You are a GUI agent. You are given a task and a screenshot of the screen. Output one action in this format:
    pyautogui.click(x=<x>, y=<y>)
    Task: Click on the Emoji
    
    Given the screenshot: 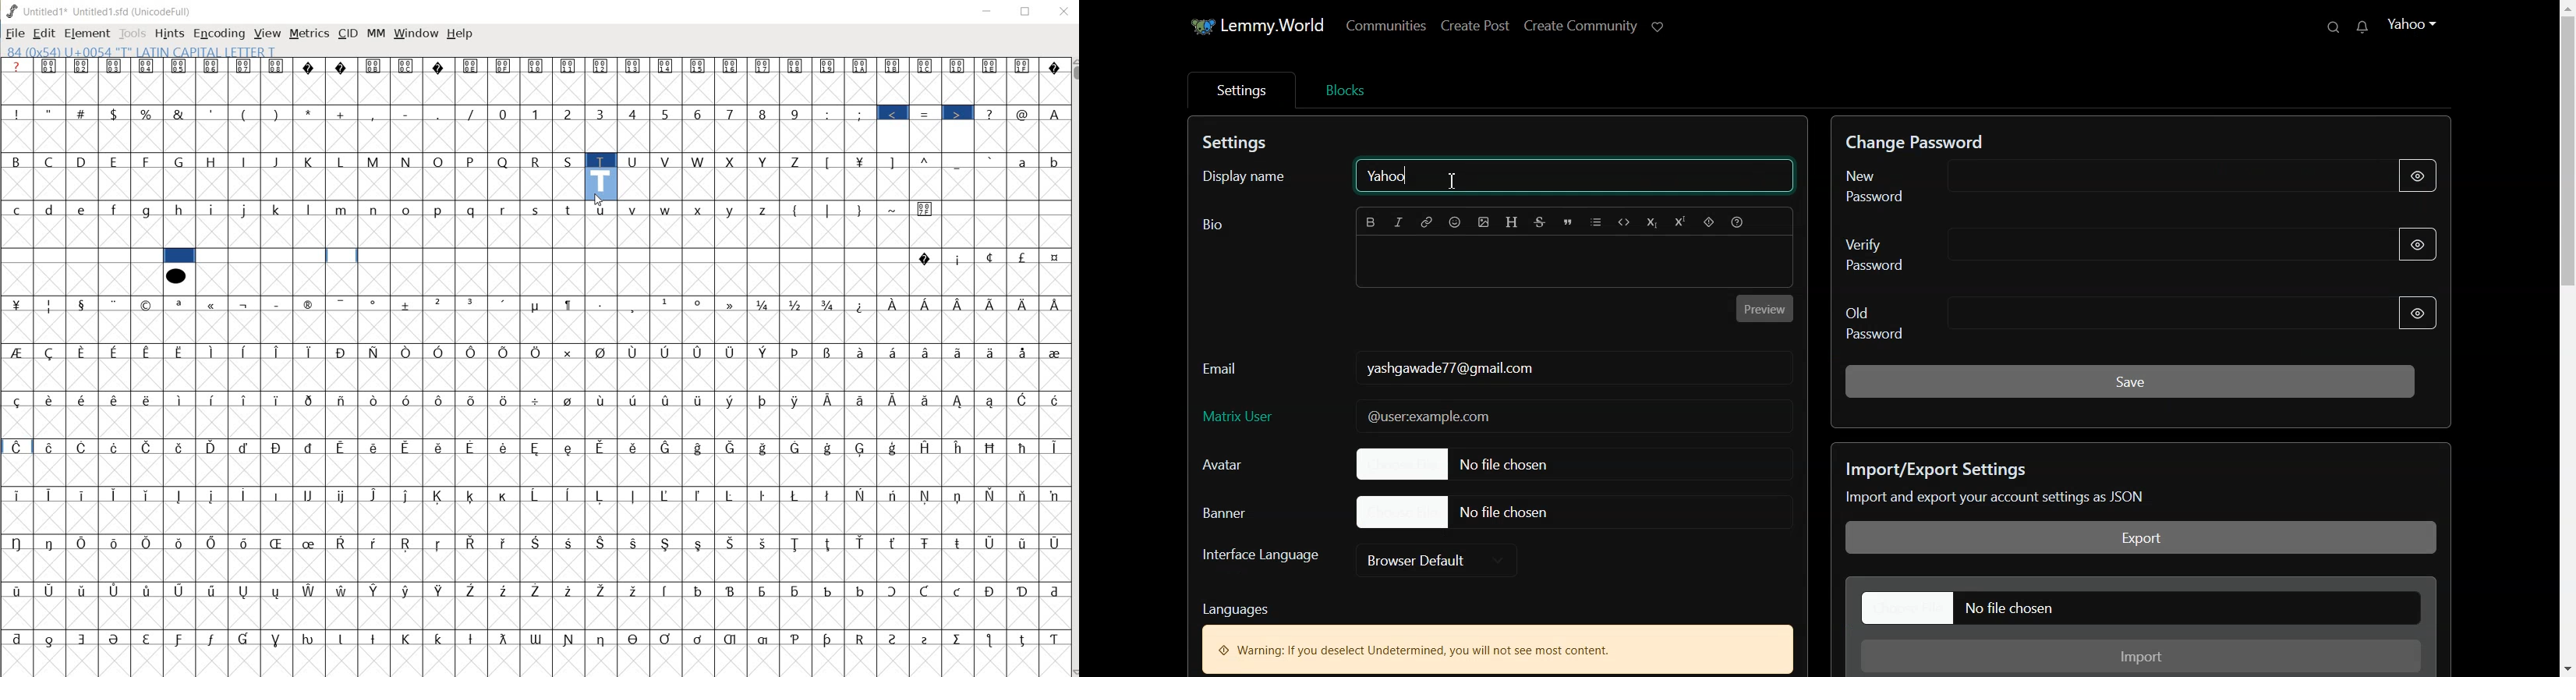 What is the action you would take?
    pyautogui.click(x=1456, y=222)
    